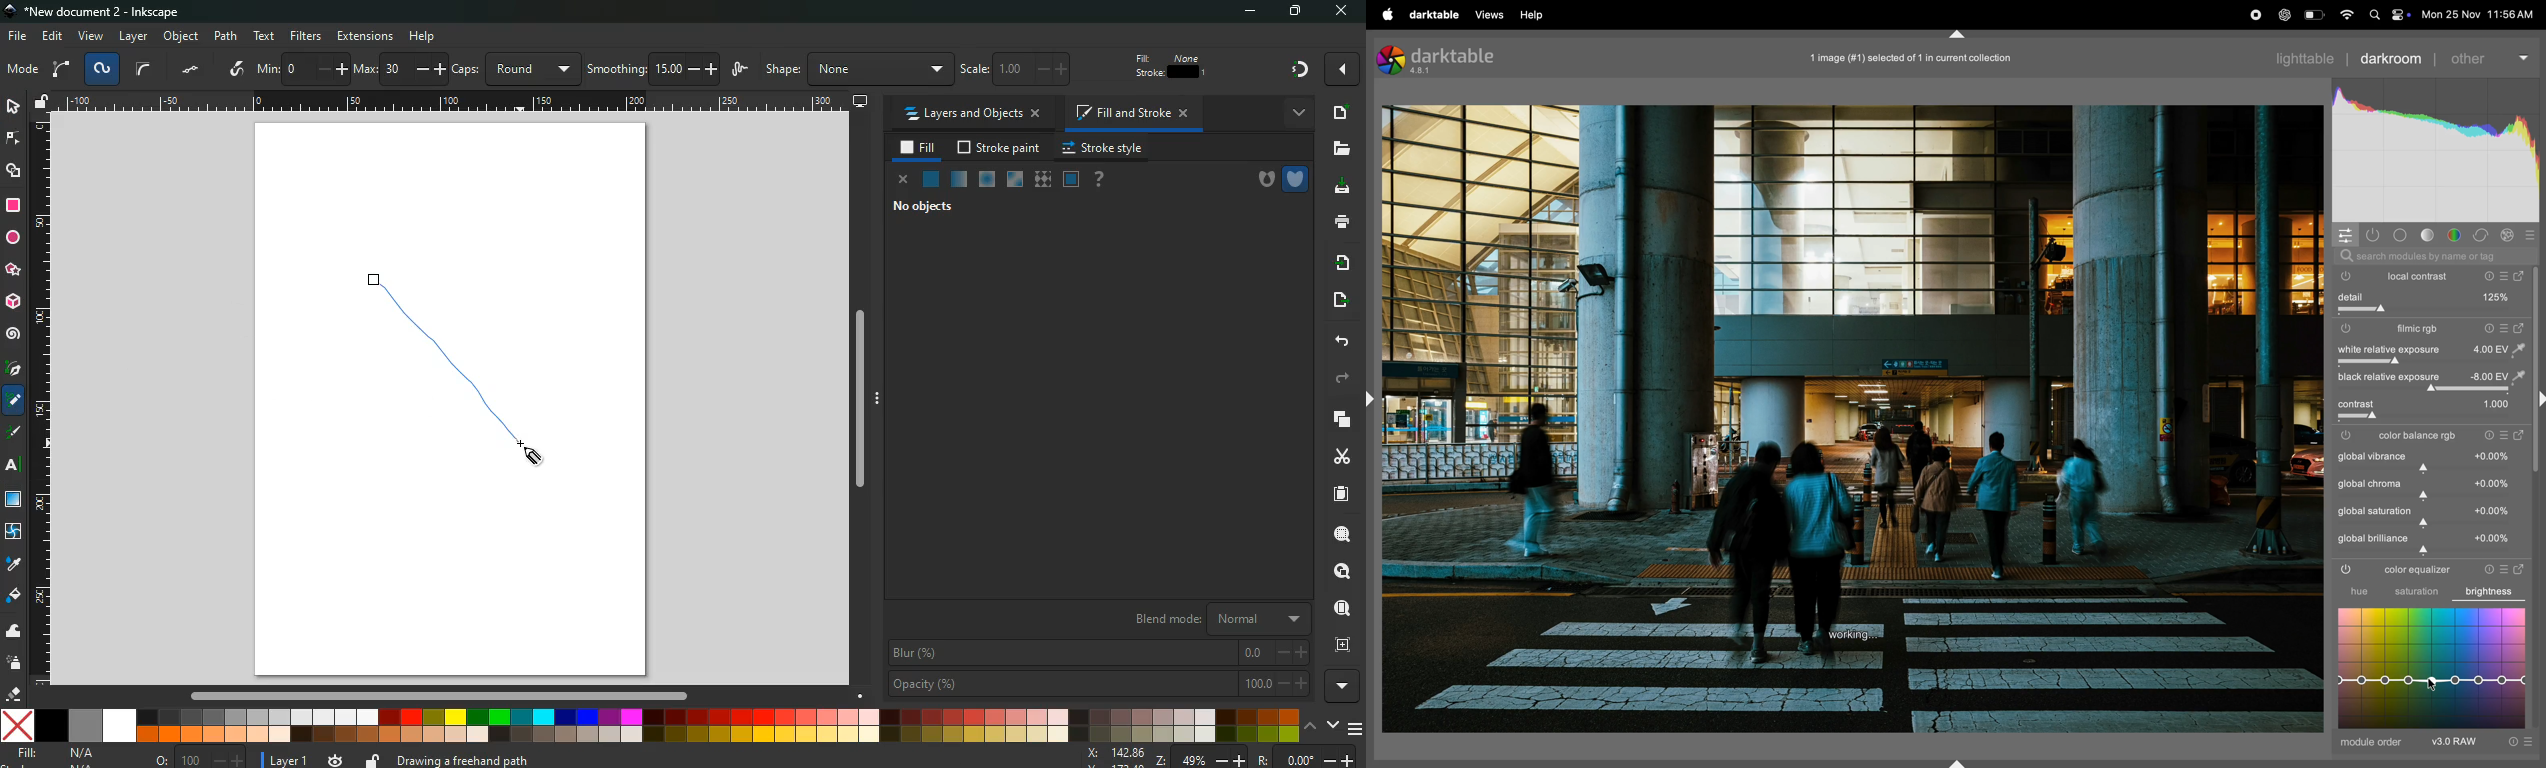  I want to click on color balance , so click(2421, 437).